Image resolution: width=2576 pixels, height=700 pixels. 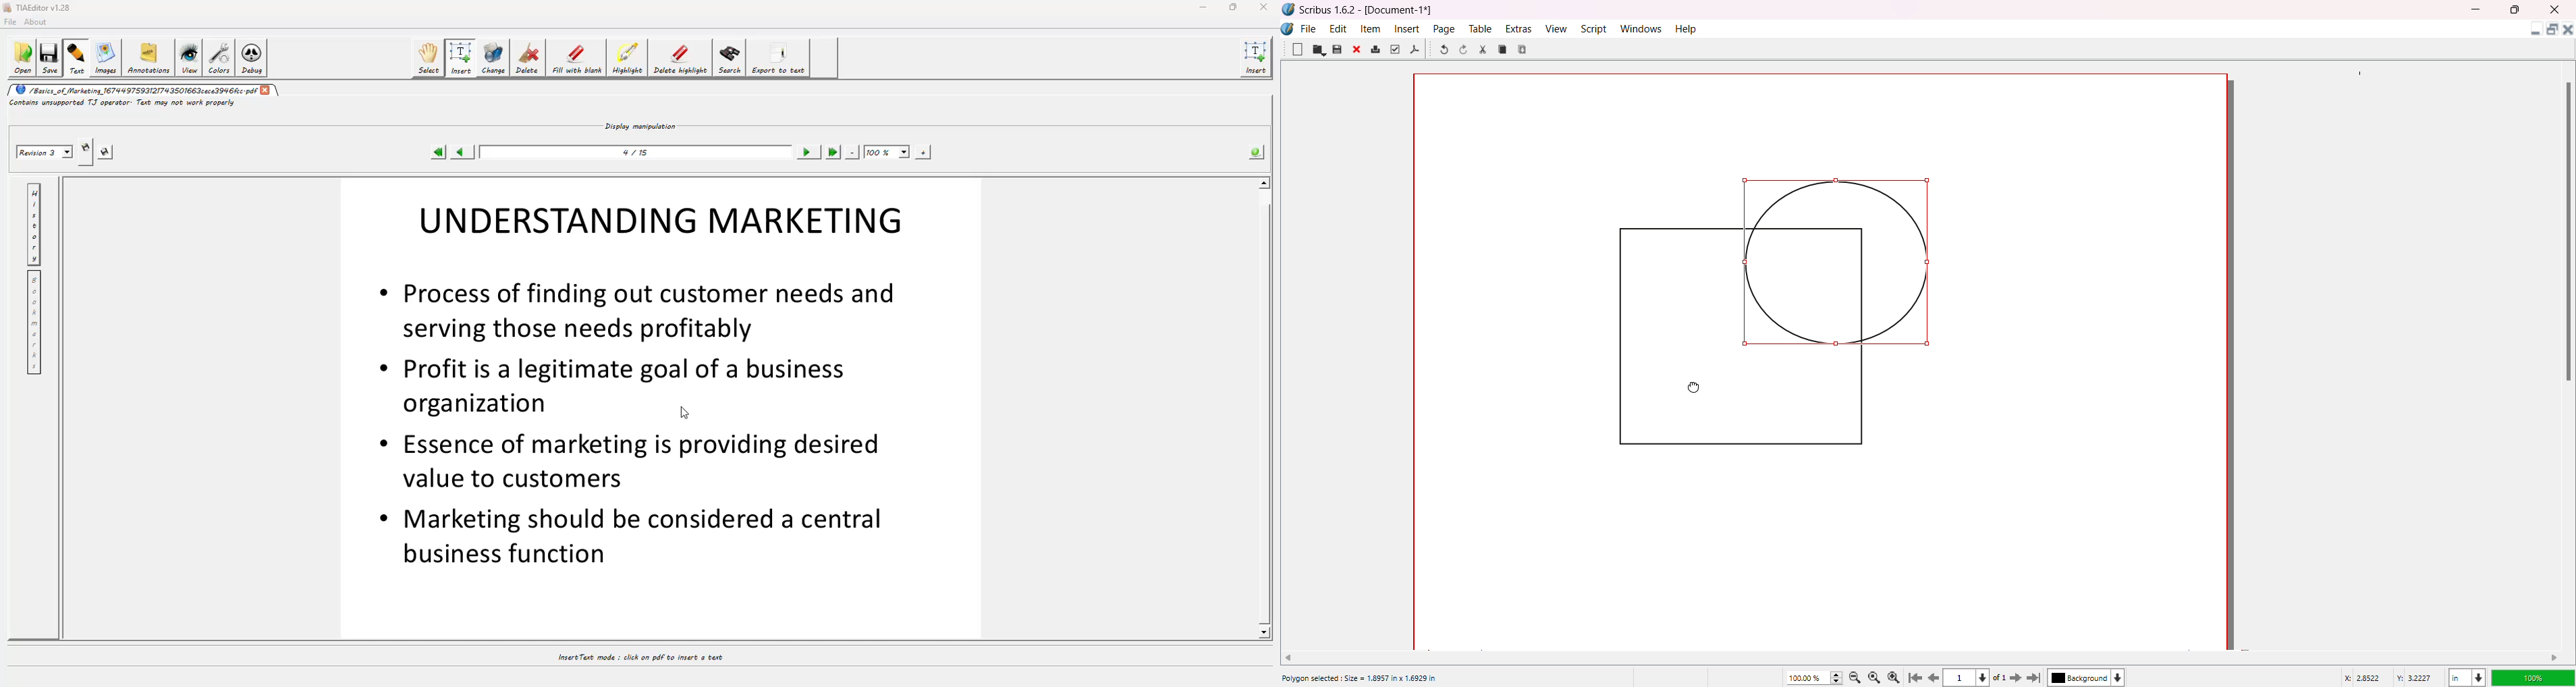 What do you see at coordinates (2565, 230) in the screenshot?
I see `Scroll Bar` at bounding box center [2565, 230].